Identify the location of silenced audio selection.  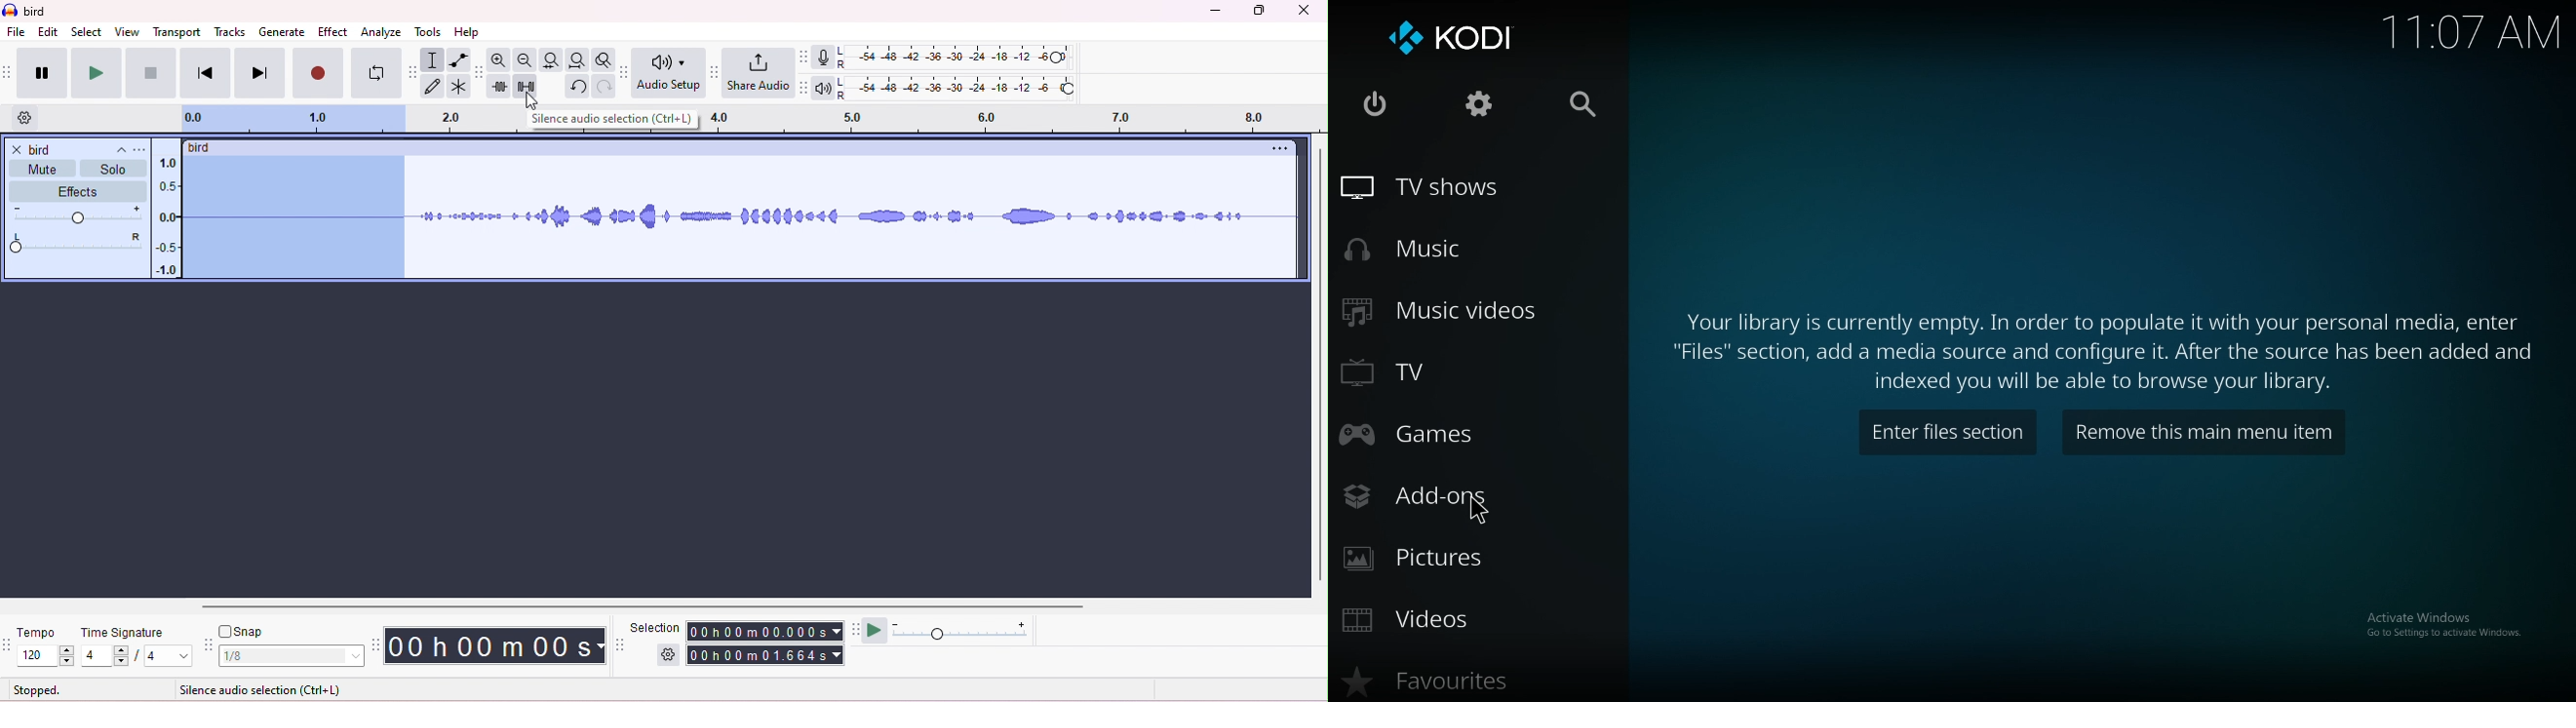
(295, 218).